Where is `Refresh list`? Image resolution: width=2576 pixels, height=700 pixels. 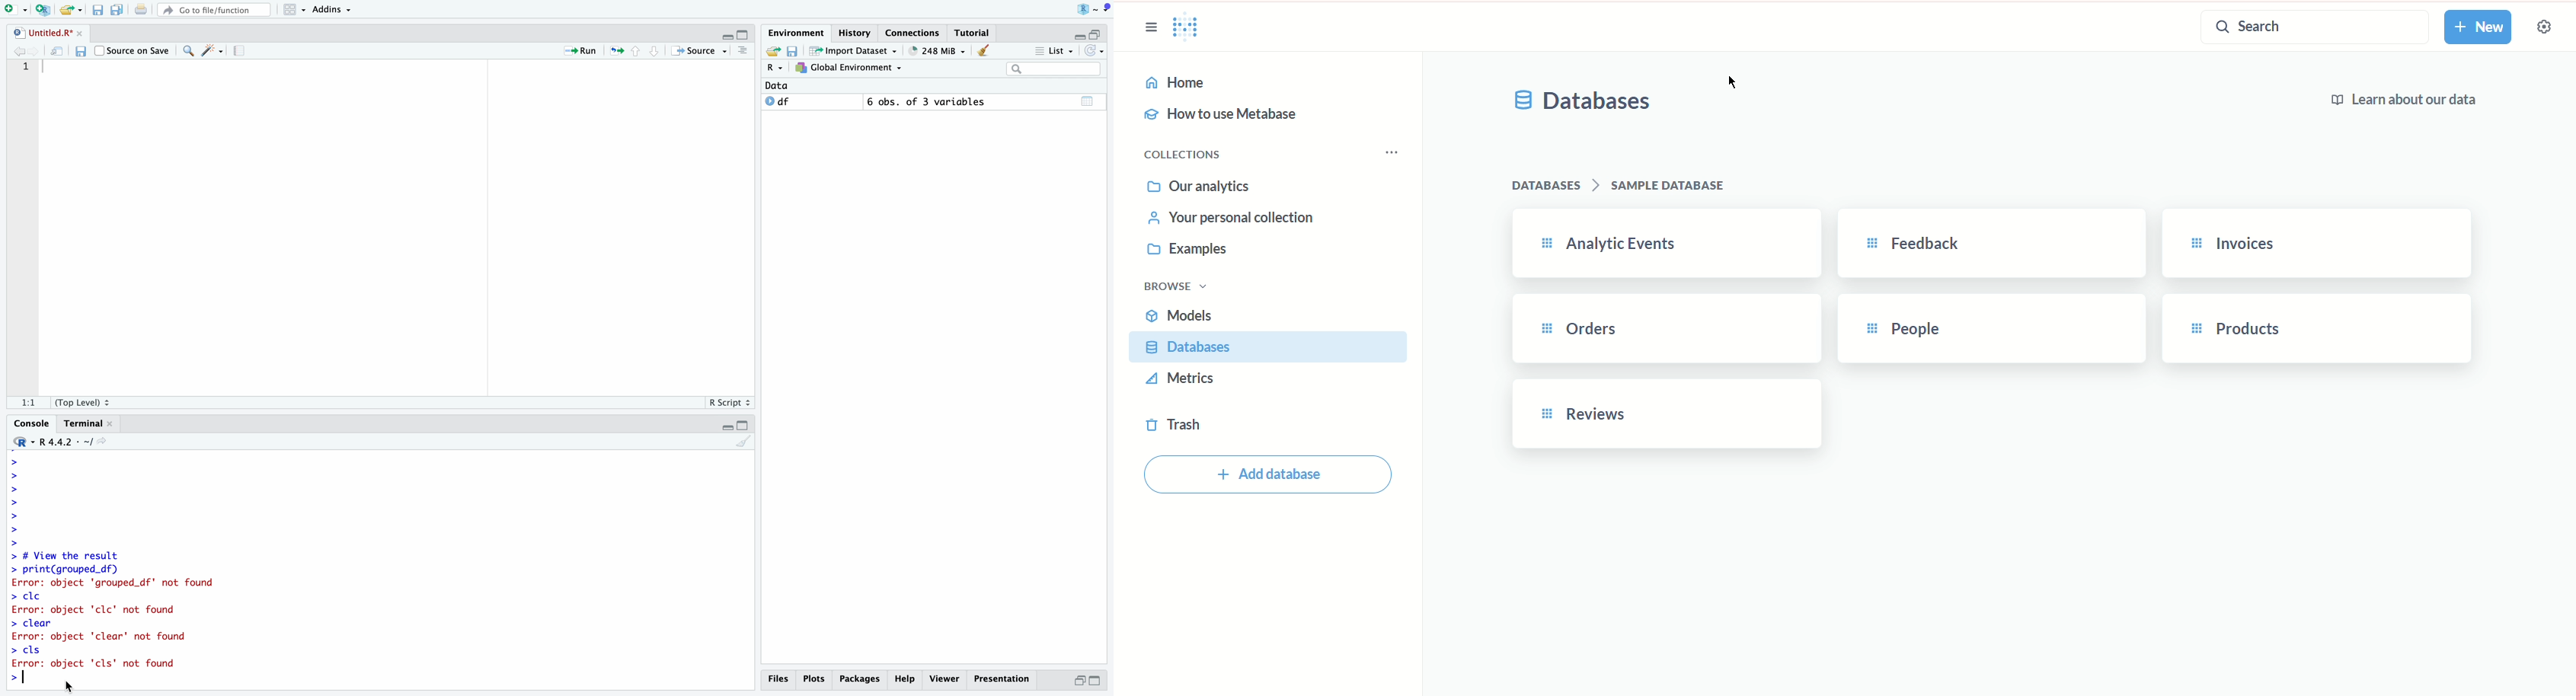 Refresh list is located at coordinates (1094, 50).